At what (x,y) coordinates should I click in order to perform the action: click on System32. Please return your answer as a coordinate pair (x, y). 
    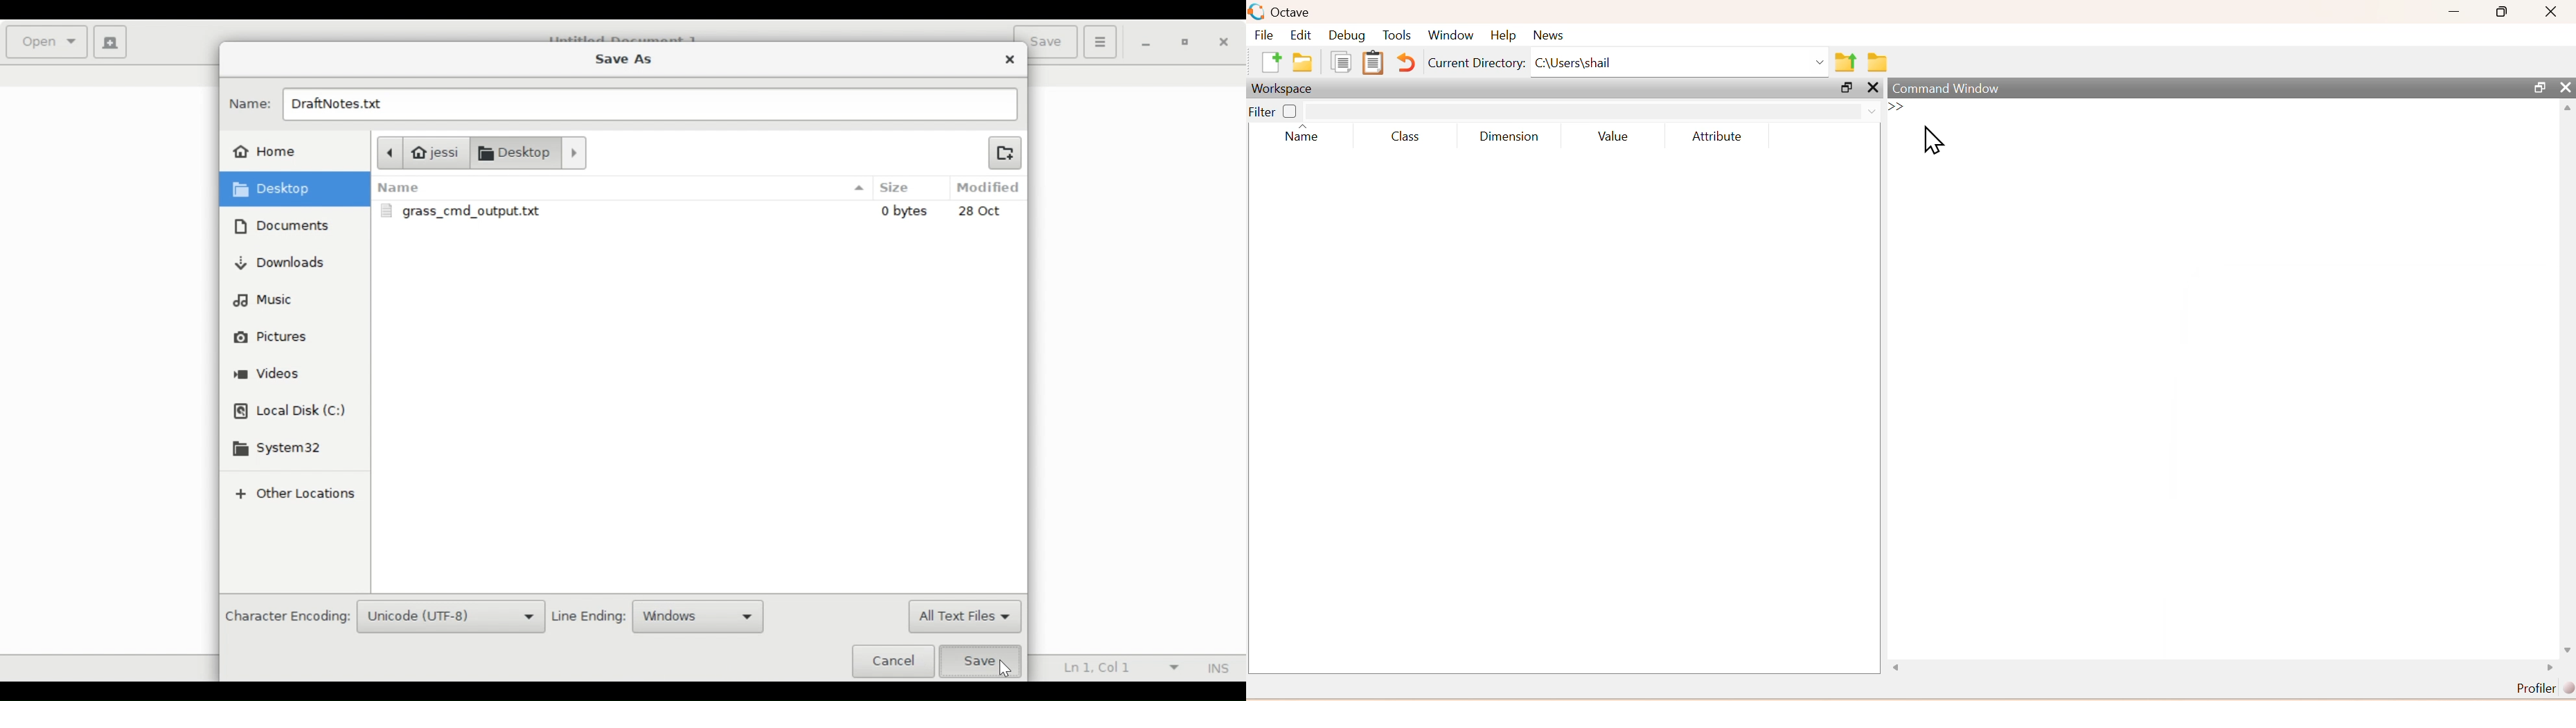
    Looking at the image, I should click on (281, 449).